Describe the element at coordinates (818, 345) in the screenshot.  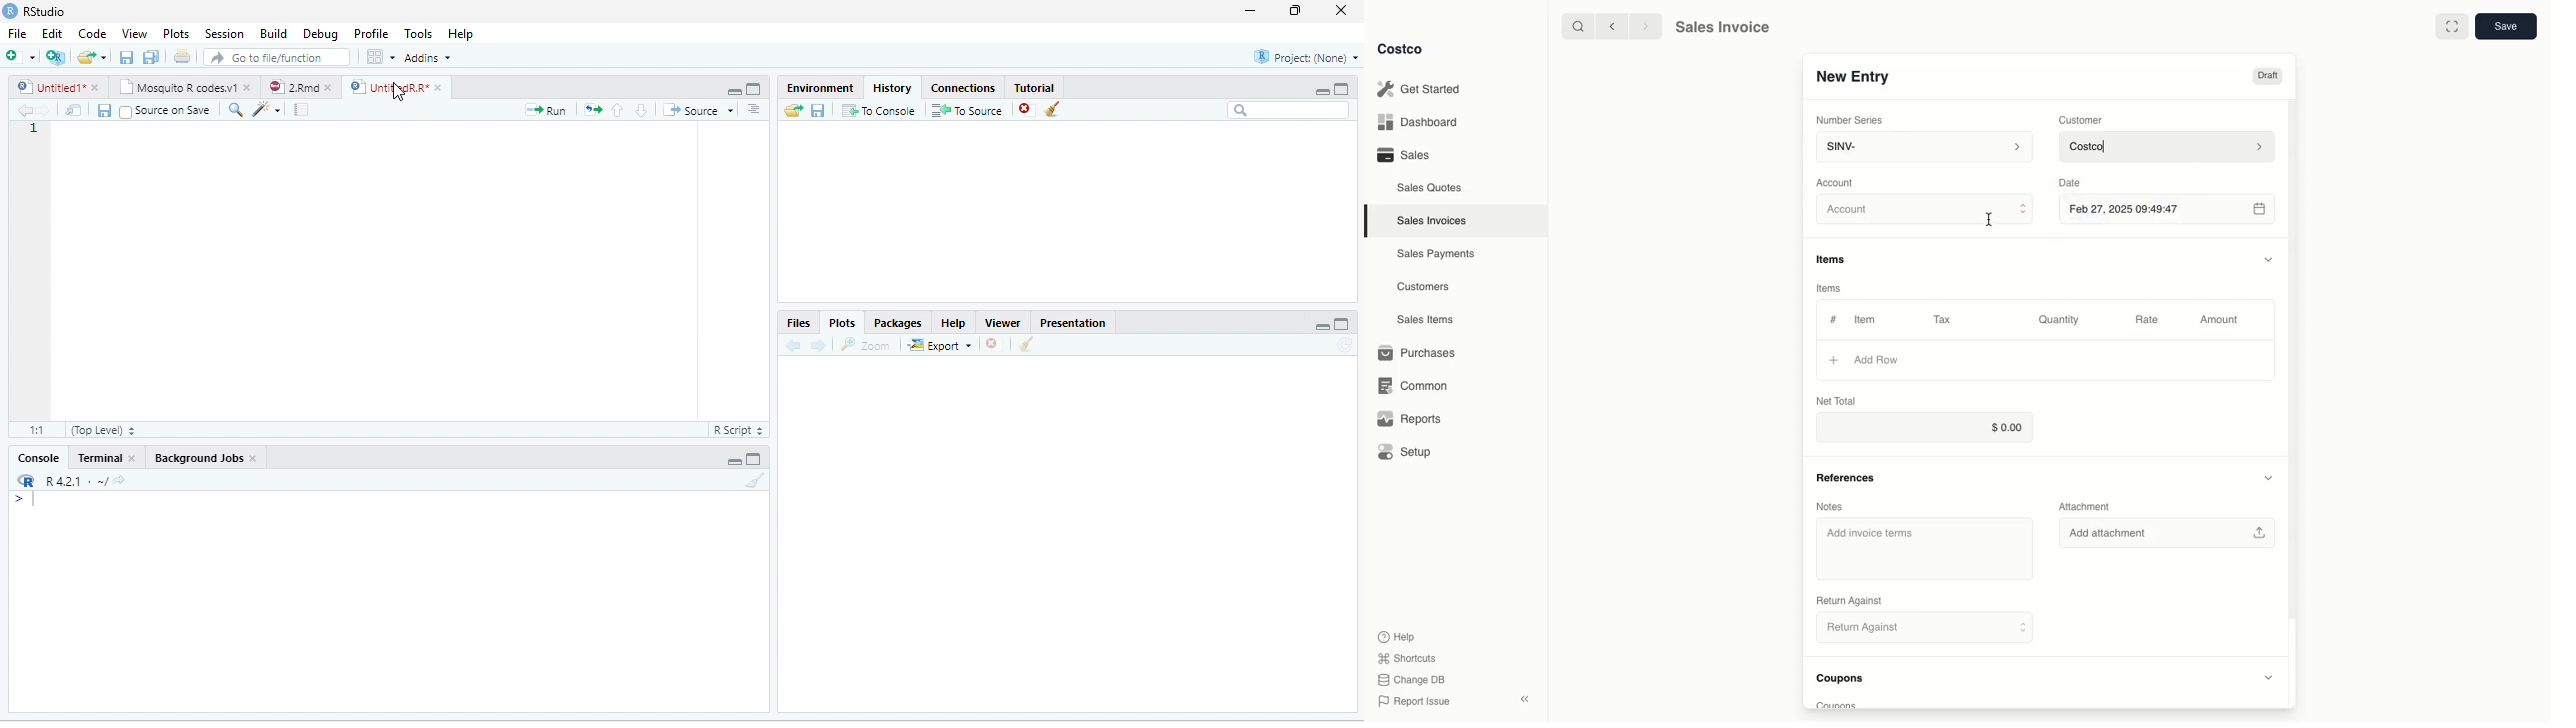
I see `Next plot` at that location.